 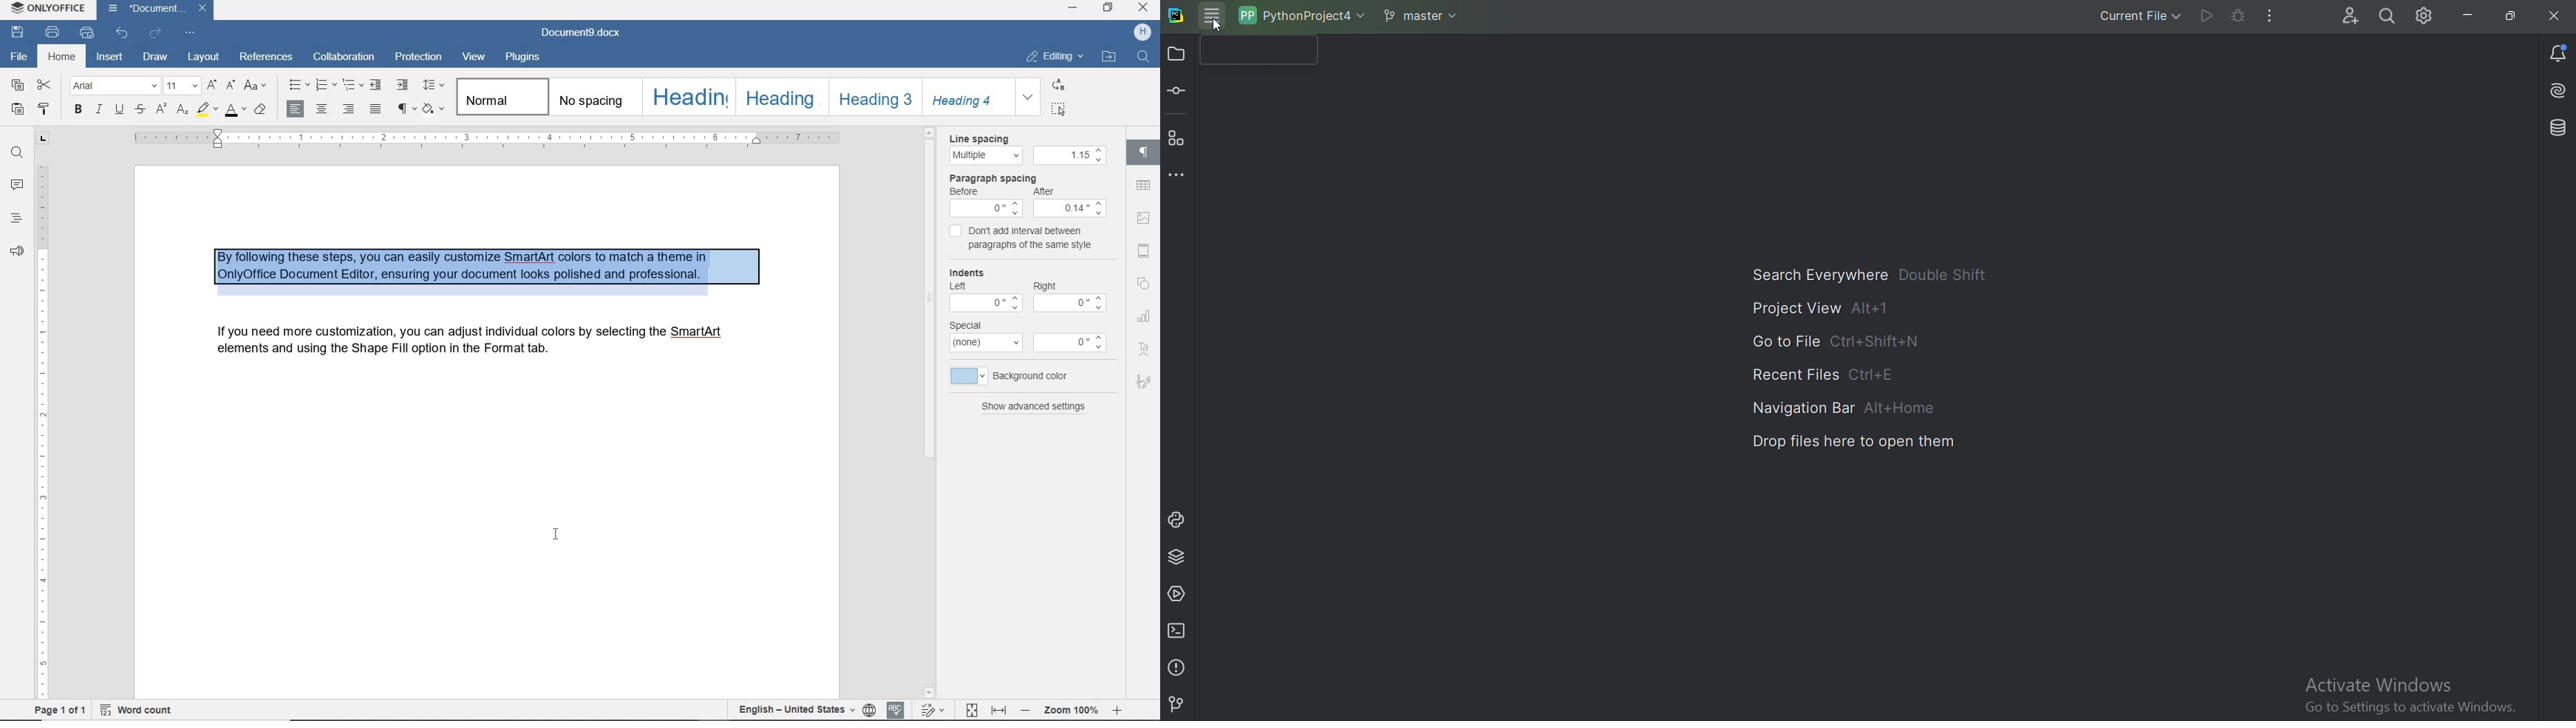 What do you see at coordinates (1058, 110) in the screenshot?
I see `select all` at bounding box center [1058, 110].